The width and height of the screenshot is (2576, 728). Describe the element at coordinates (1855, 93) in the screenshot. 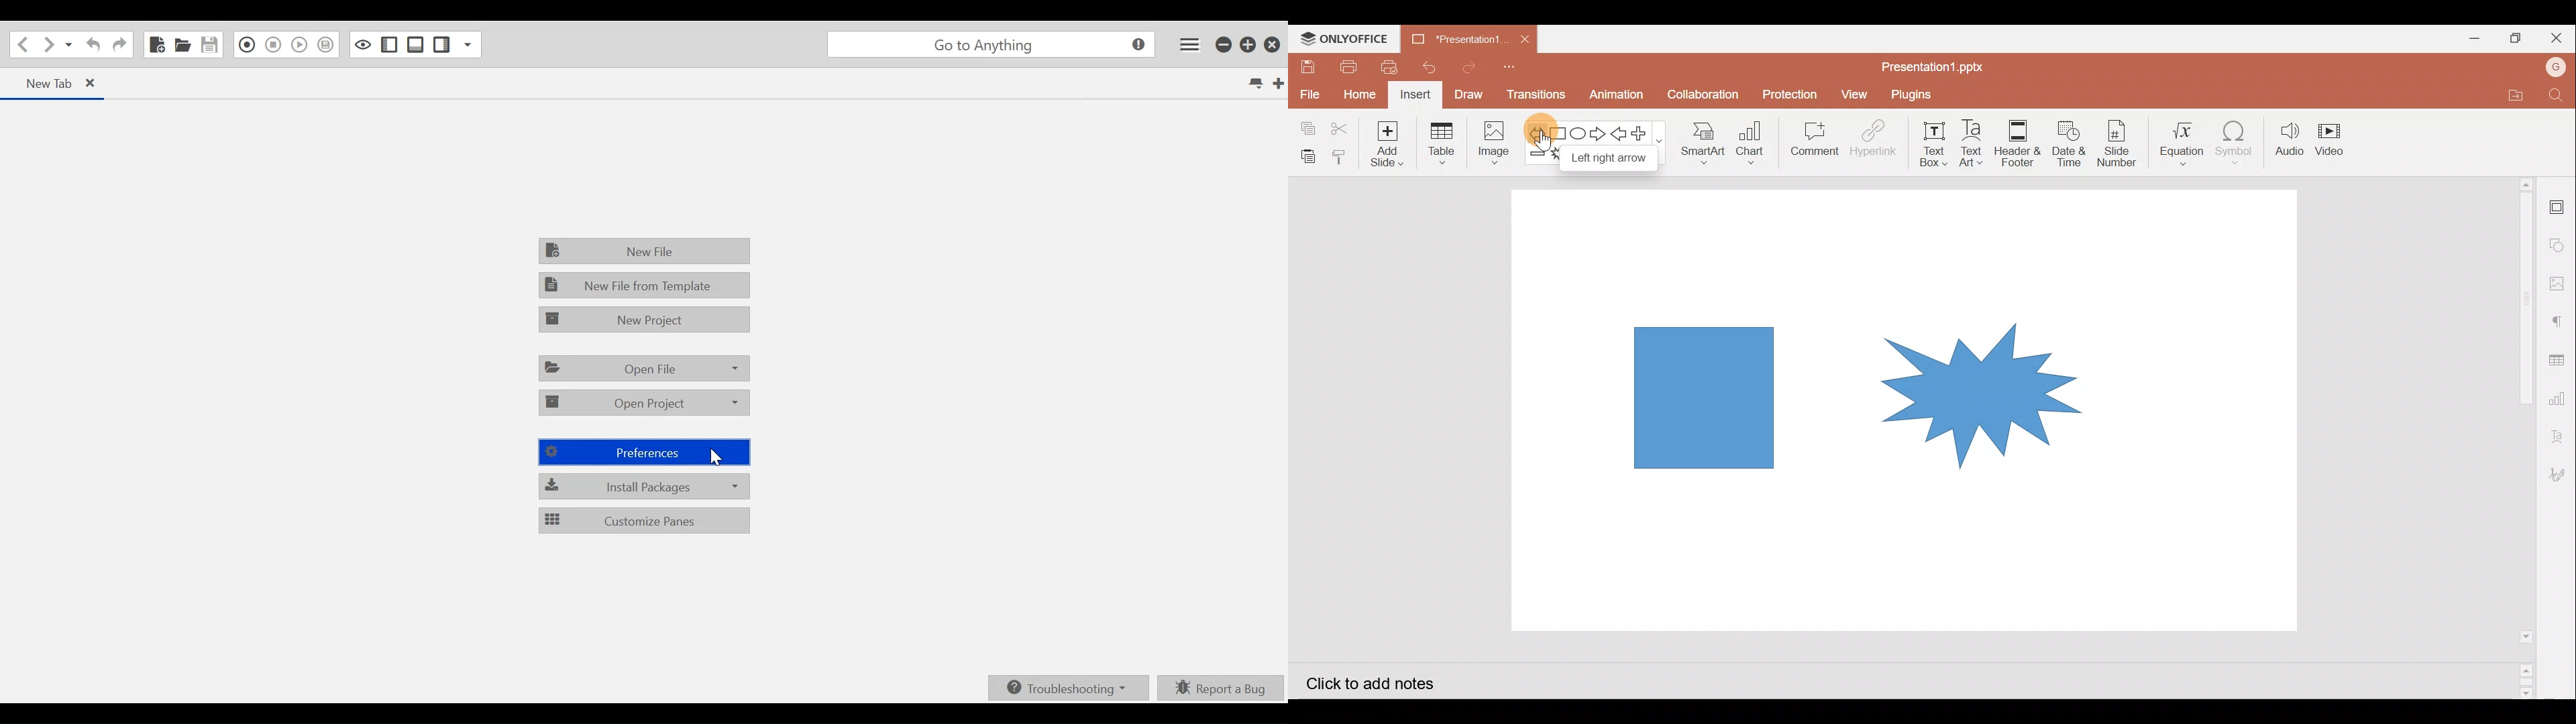

I see `View` at that location.